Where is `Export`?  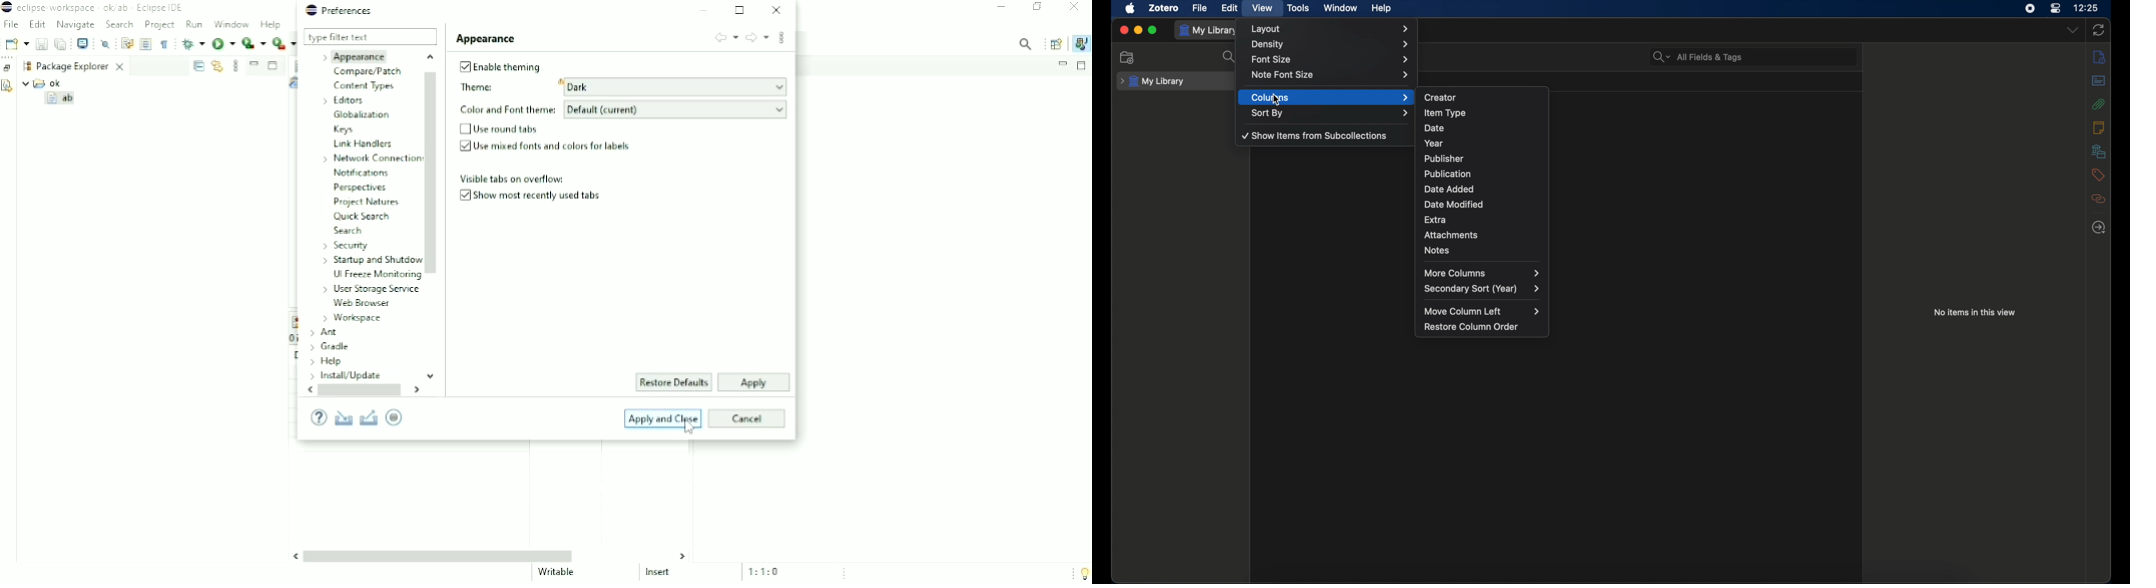
Export is located at coordinates (369, 417).